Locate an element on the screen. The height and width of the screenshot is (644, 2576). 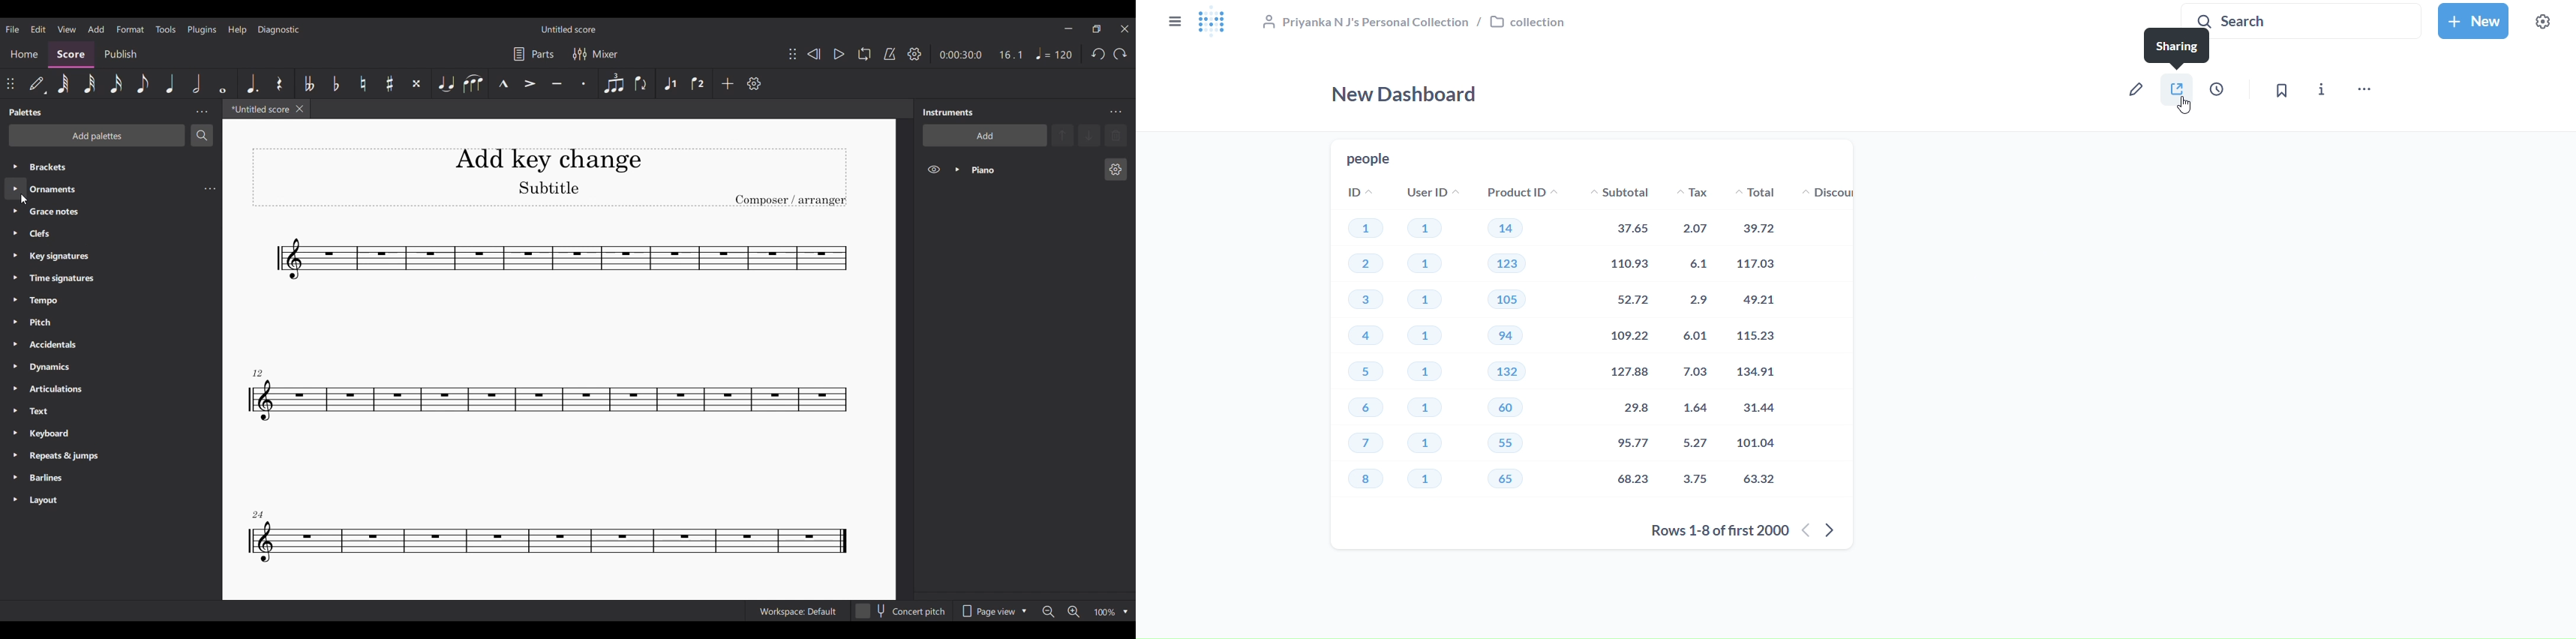
Other palette options is located at coordinates (111, 334).